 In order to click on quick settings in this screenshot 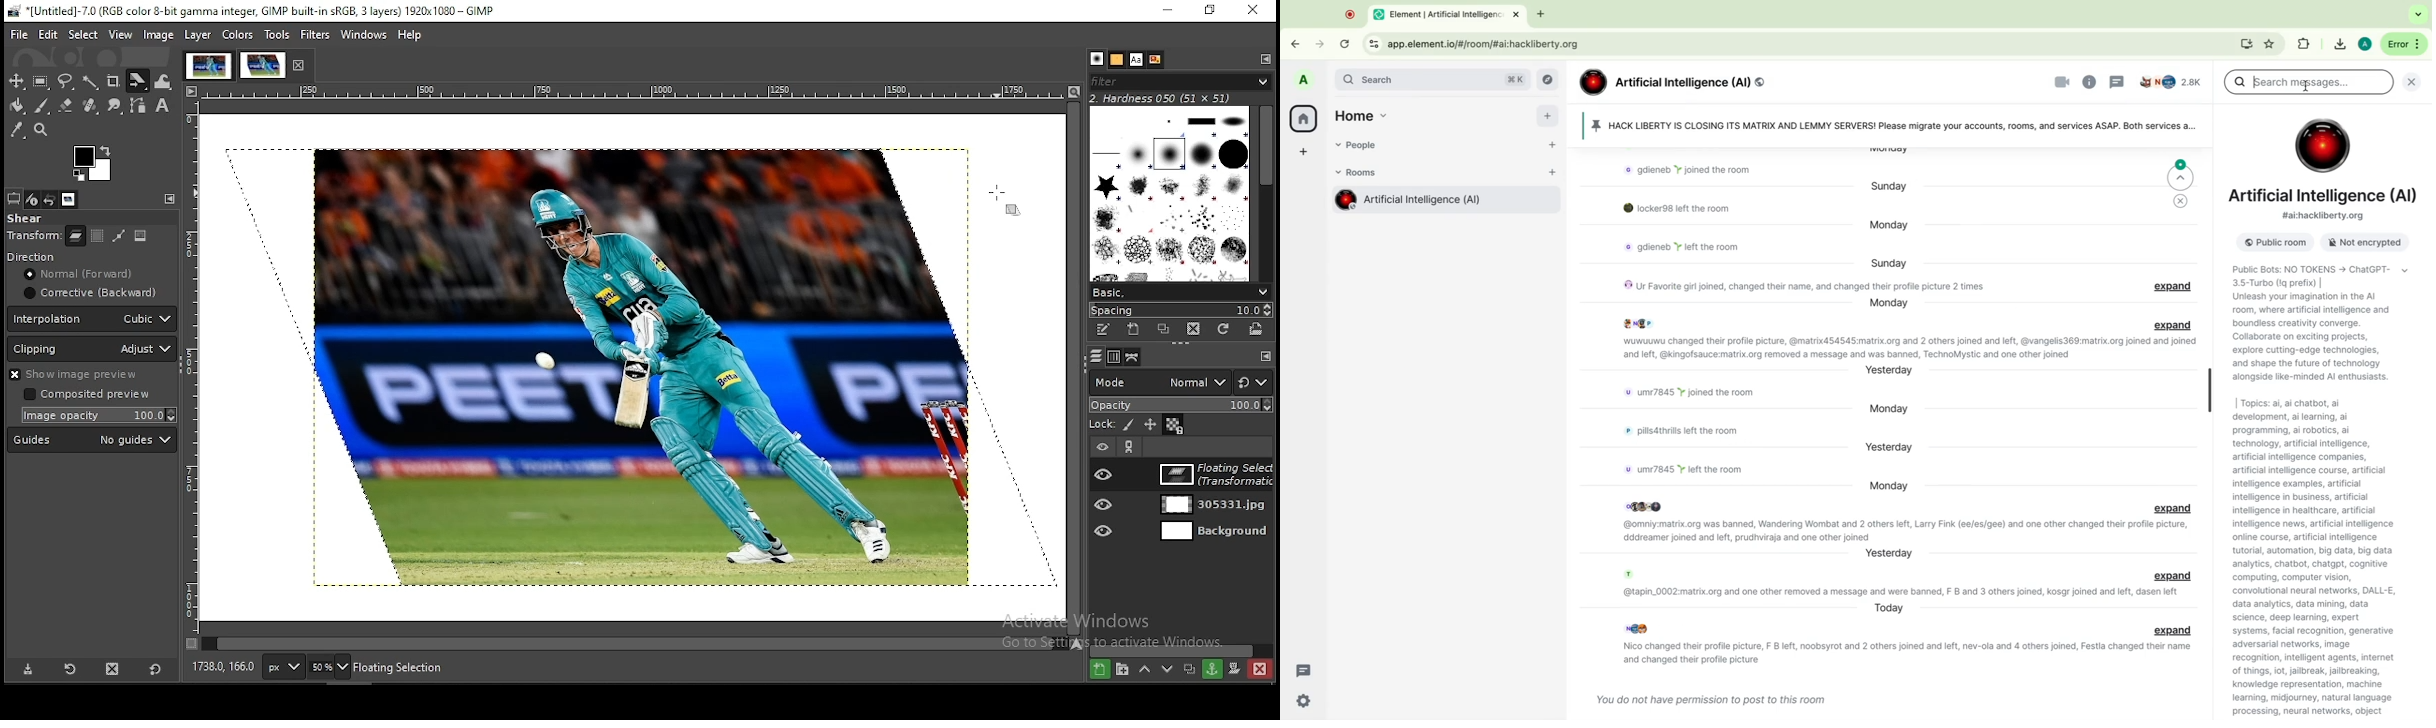, I will do `click(1304, 701)`.